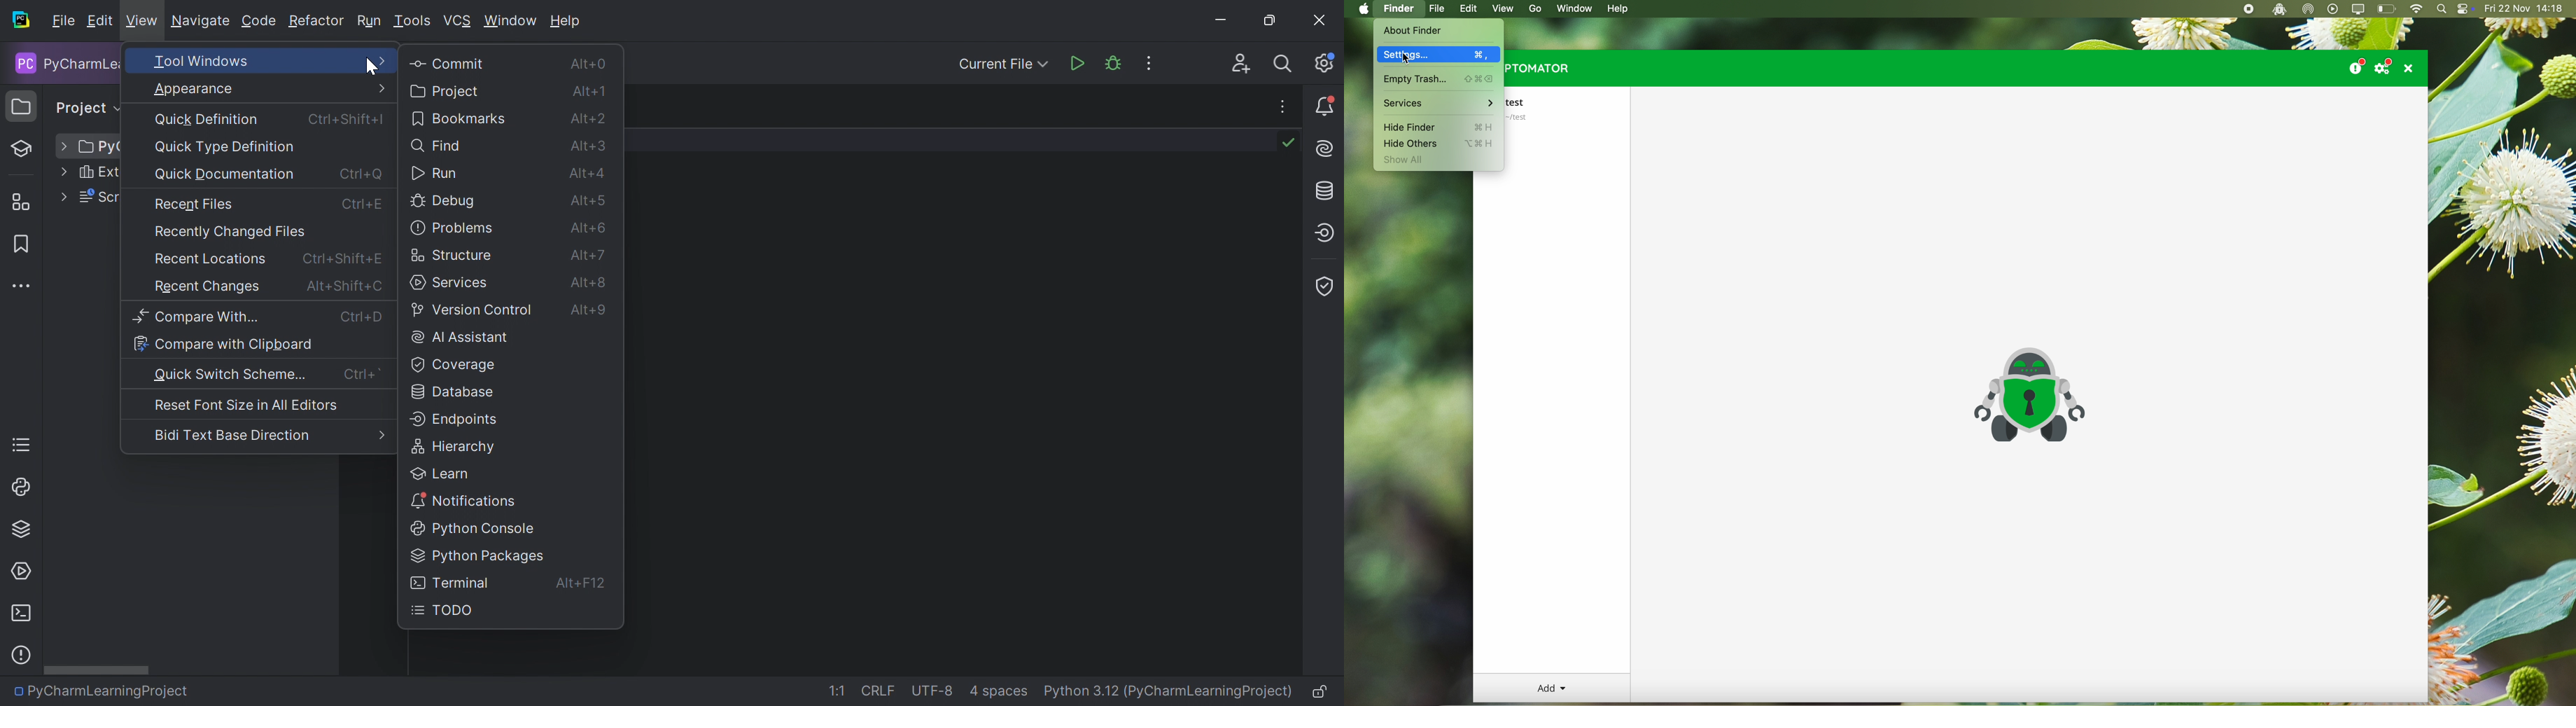  Describe the element at coordinates (363, 317) in the screenshot. I see `Ctrl+D` at that location.